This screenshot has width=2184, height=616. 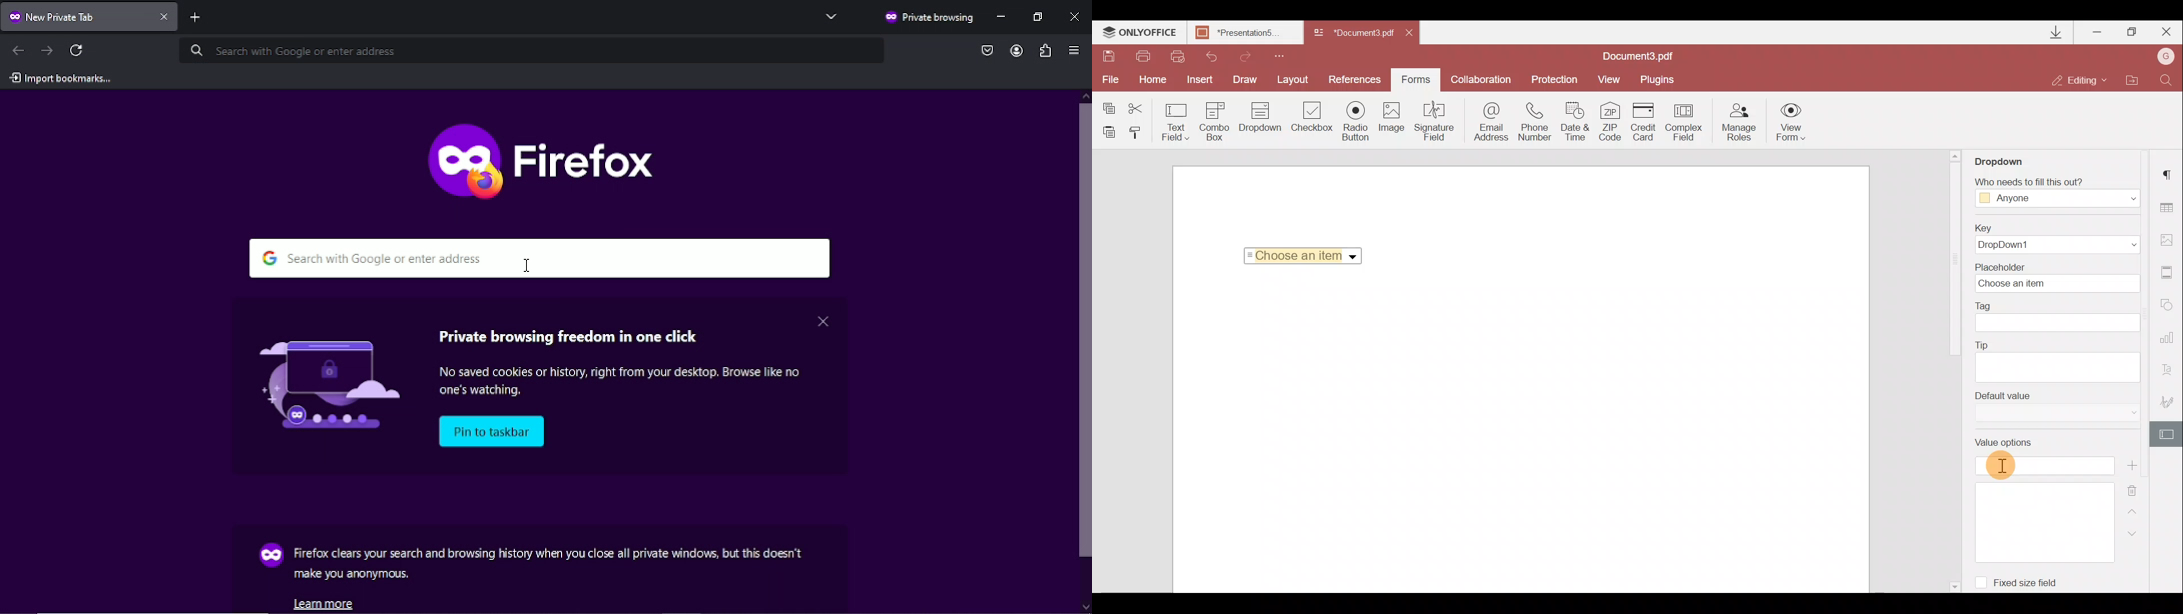 I want to click on Value options, so click(x=2046, y=496).